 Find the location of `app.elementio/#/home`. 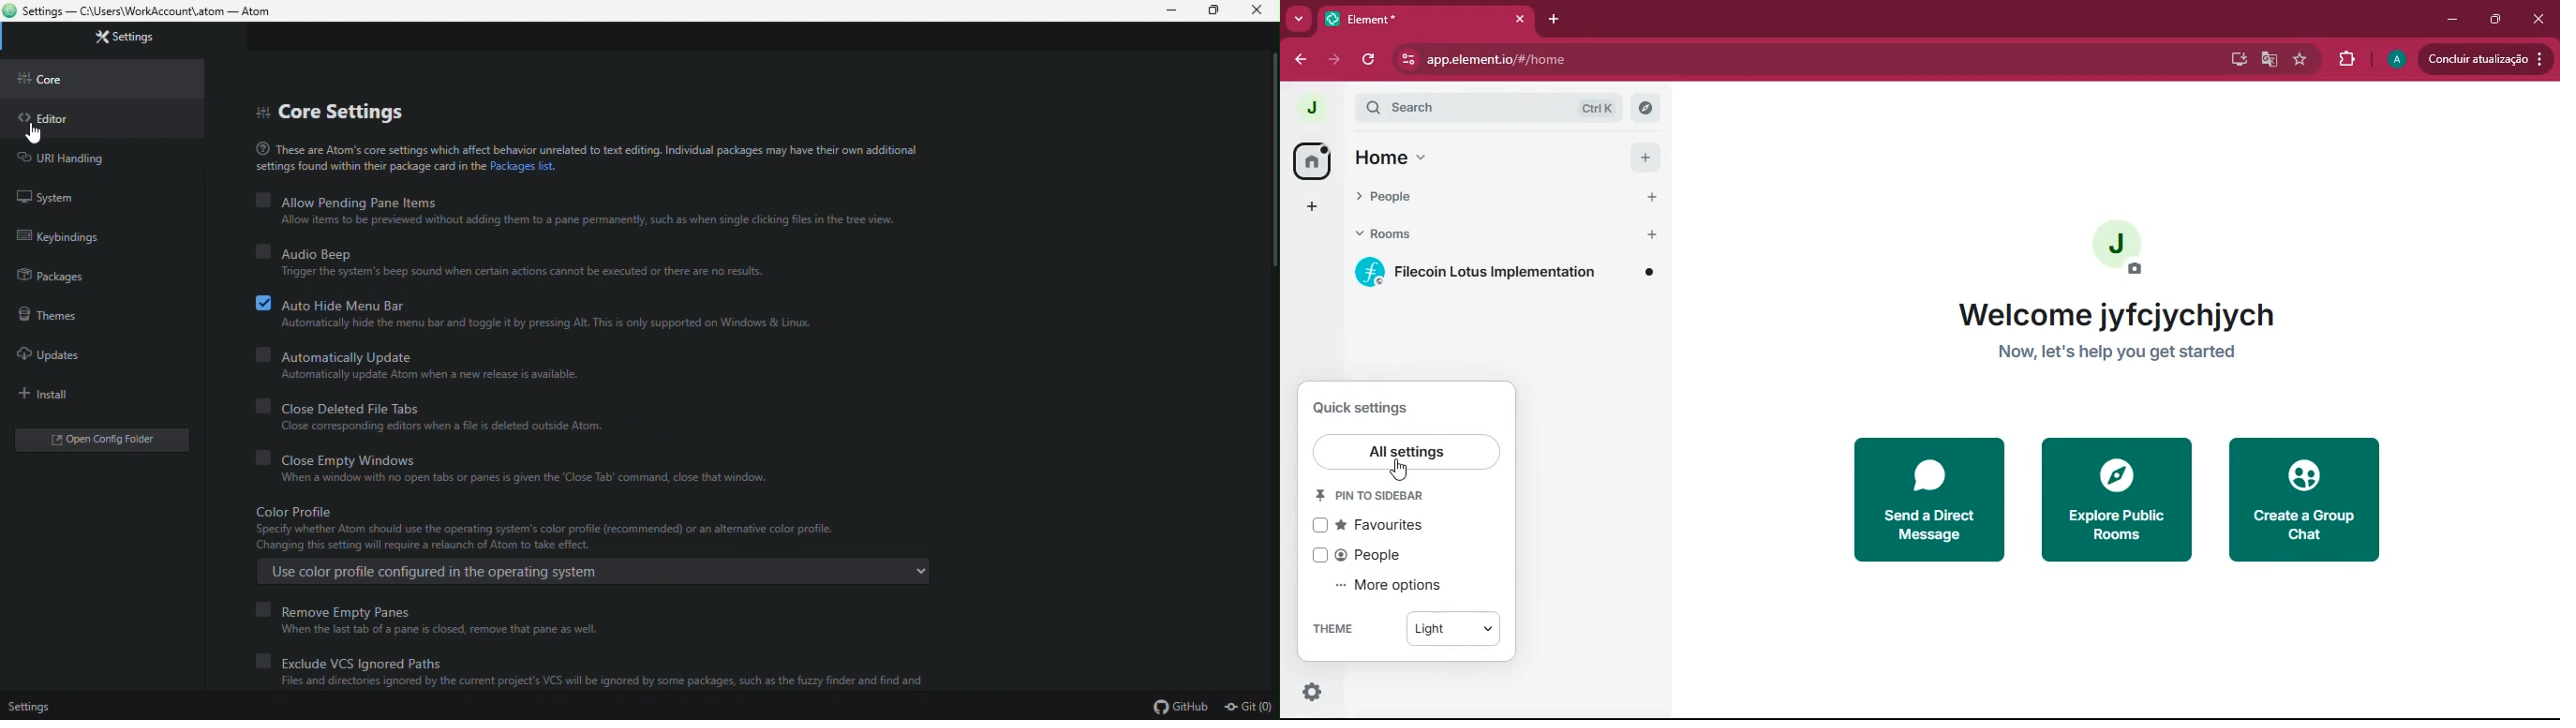

app.elementio/#/home is located at coordinates (1622, 61).